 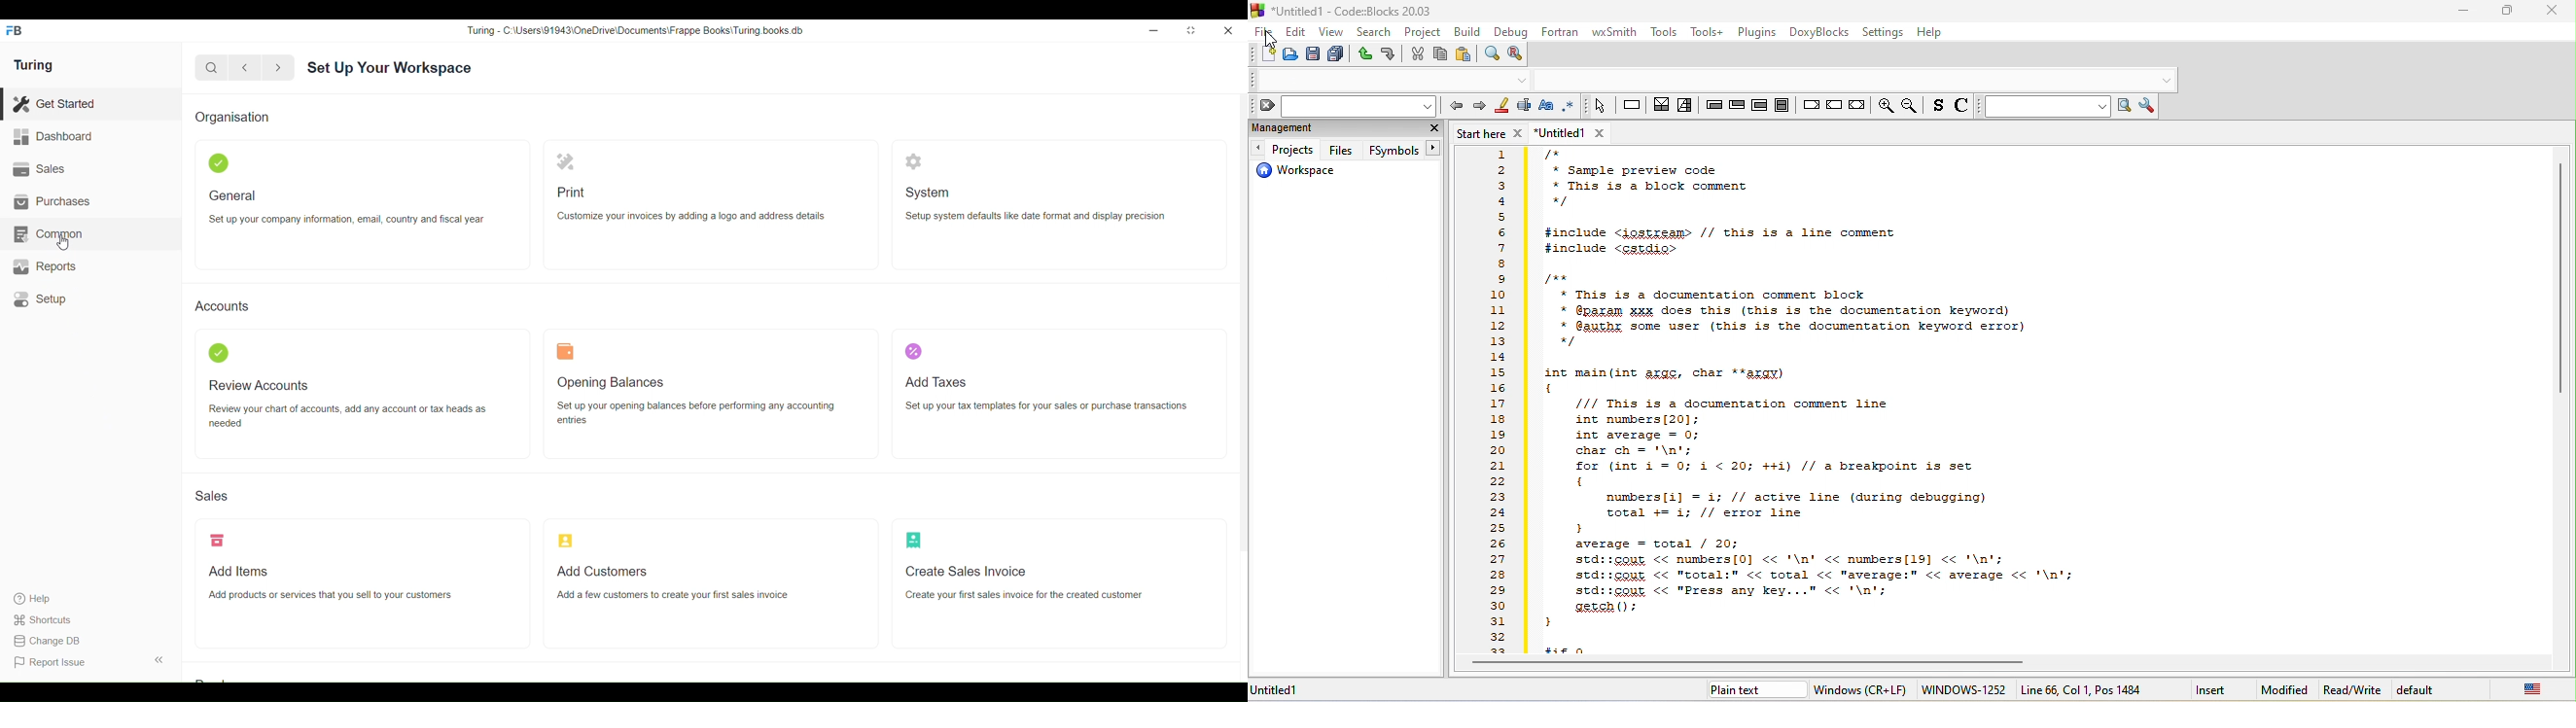 What do you see at coordinates (1192, 30) in the screenshot?
I see `Change dimension` at bounding box center [1192, 30].